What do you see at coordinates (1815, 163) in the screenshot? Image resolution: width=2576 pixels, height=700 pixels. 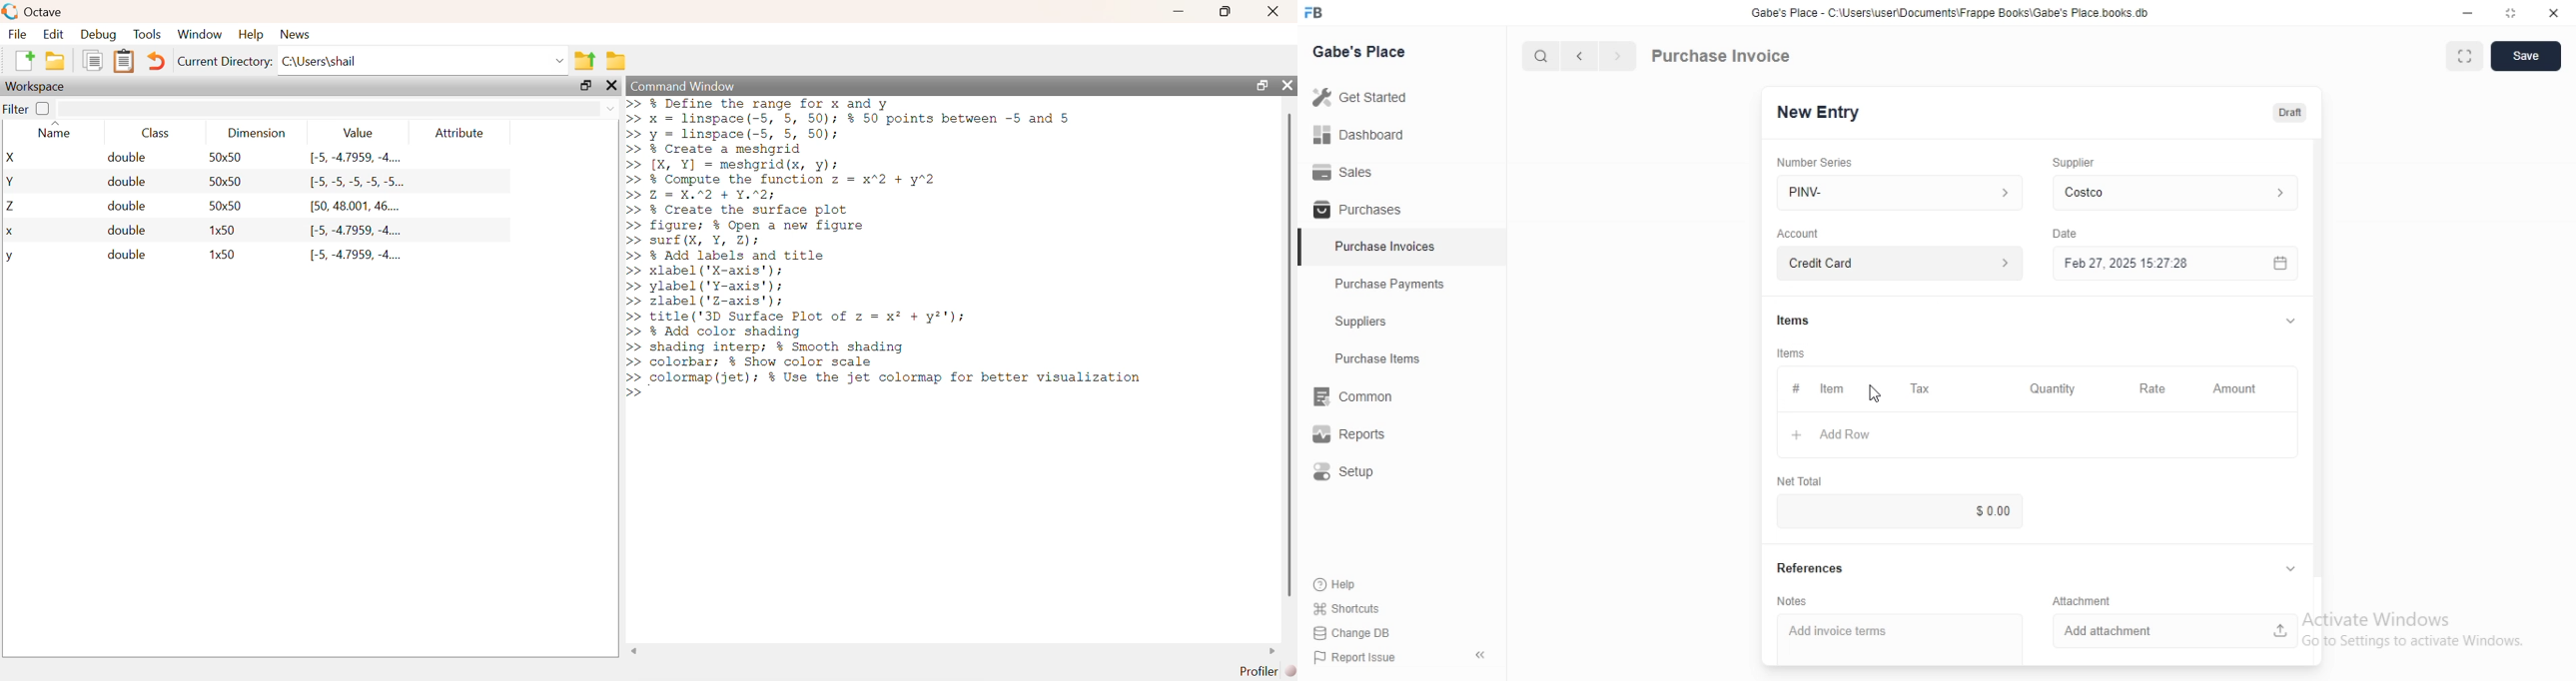 I see `Number Series` at bounding box center [1815, 163].